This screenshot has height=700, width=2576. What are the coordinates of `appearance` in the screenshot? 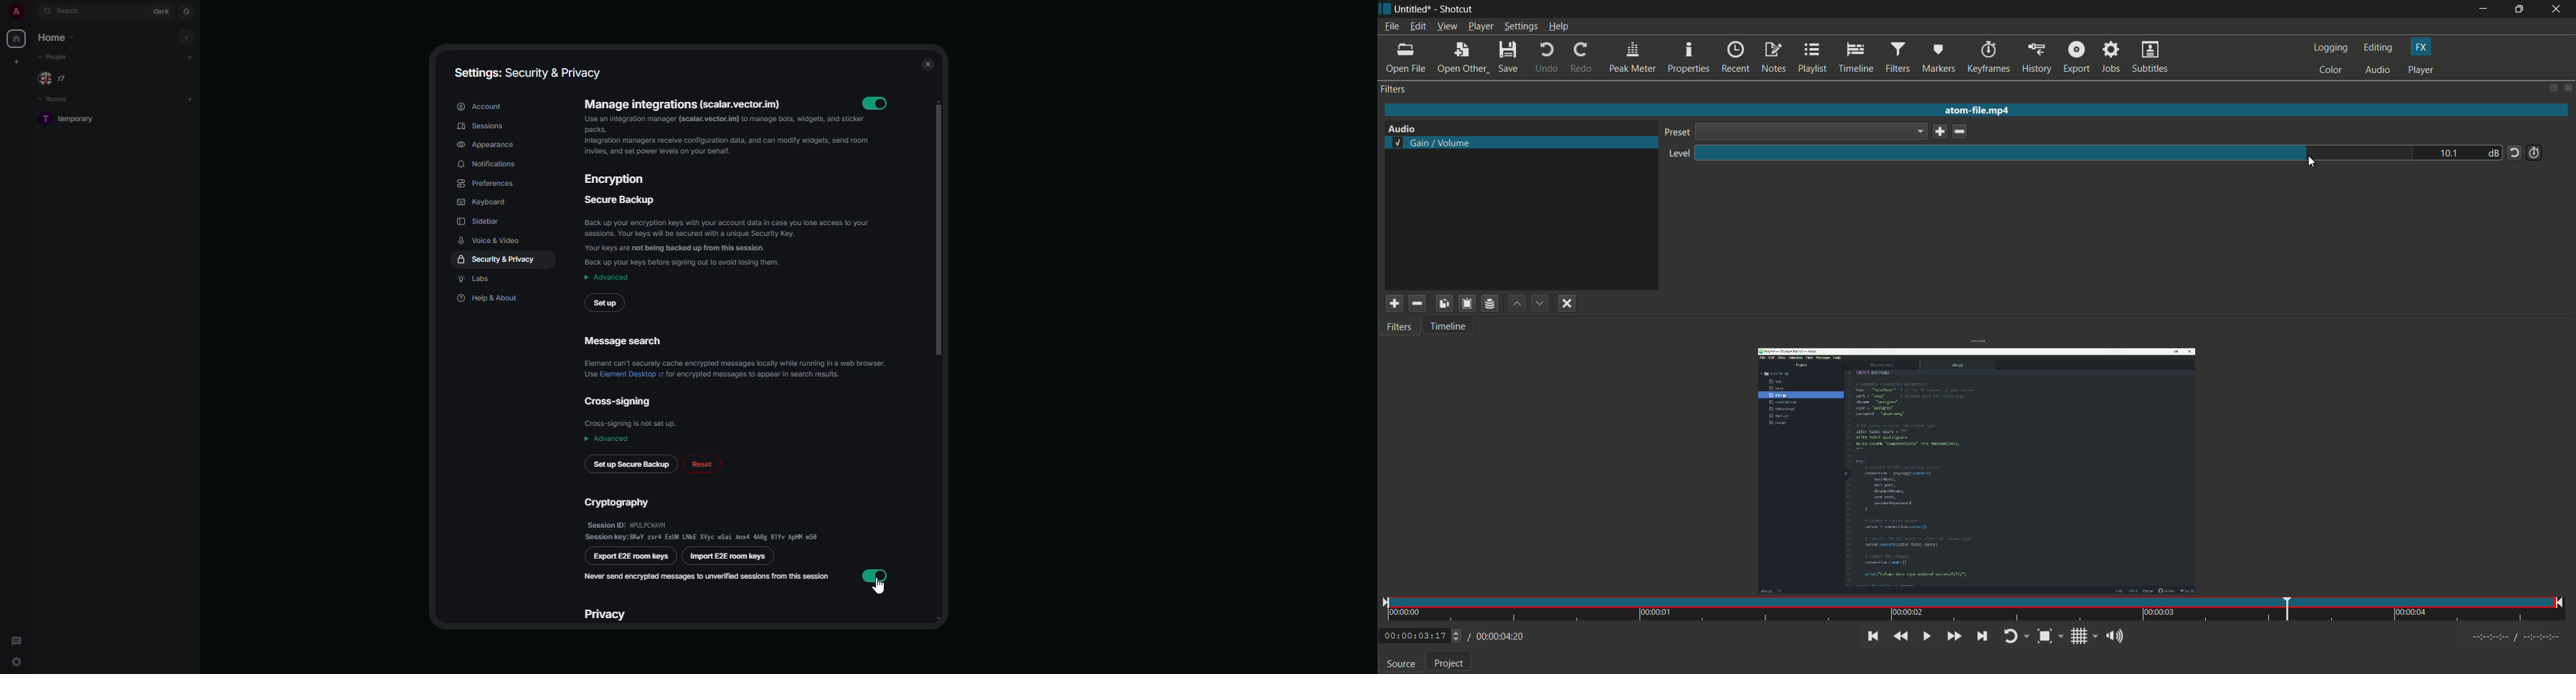 It's located at (489, 146).